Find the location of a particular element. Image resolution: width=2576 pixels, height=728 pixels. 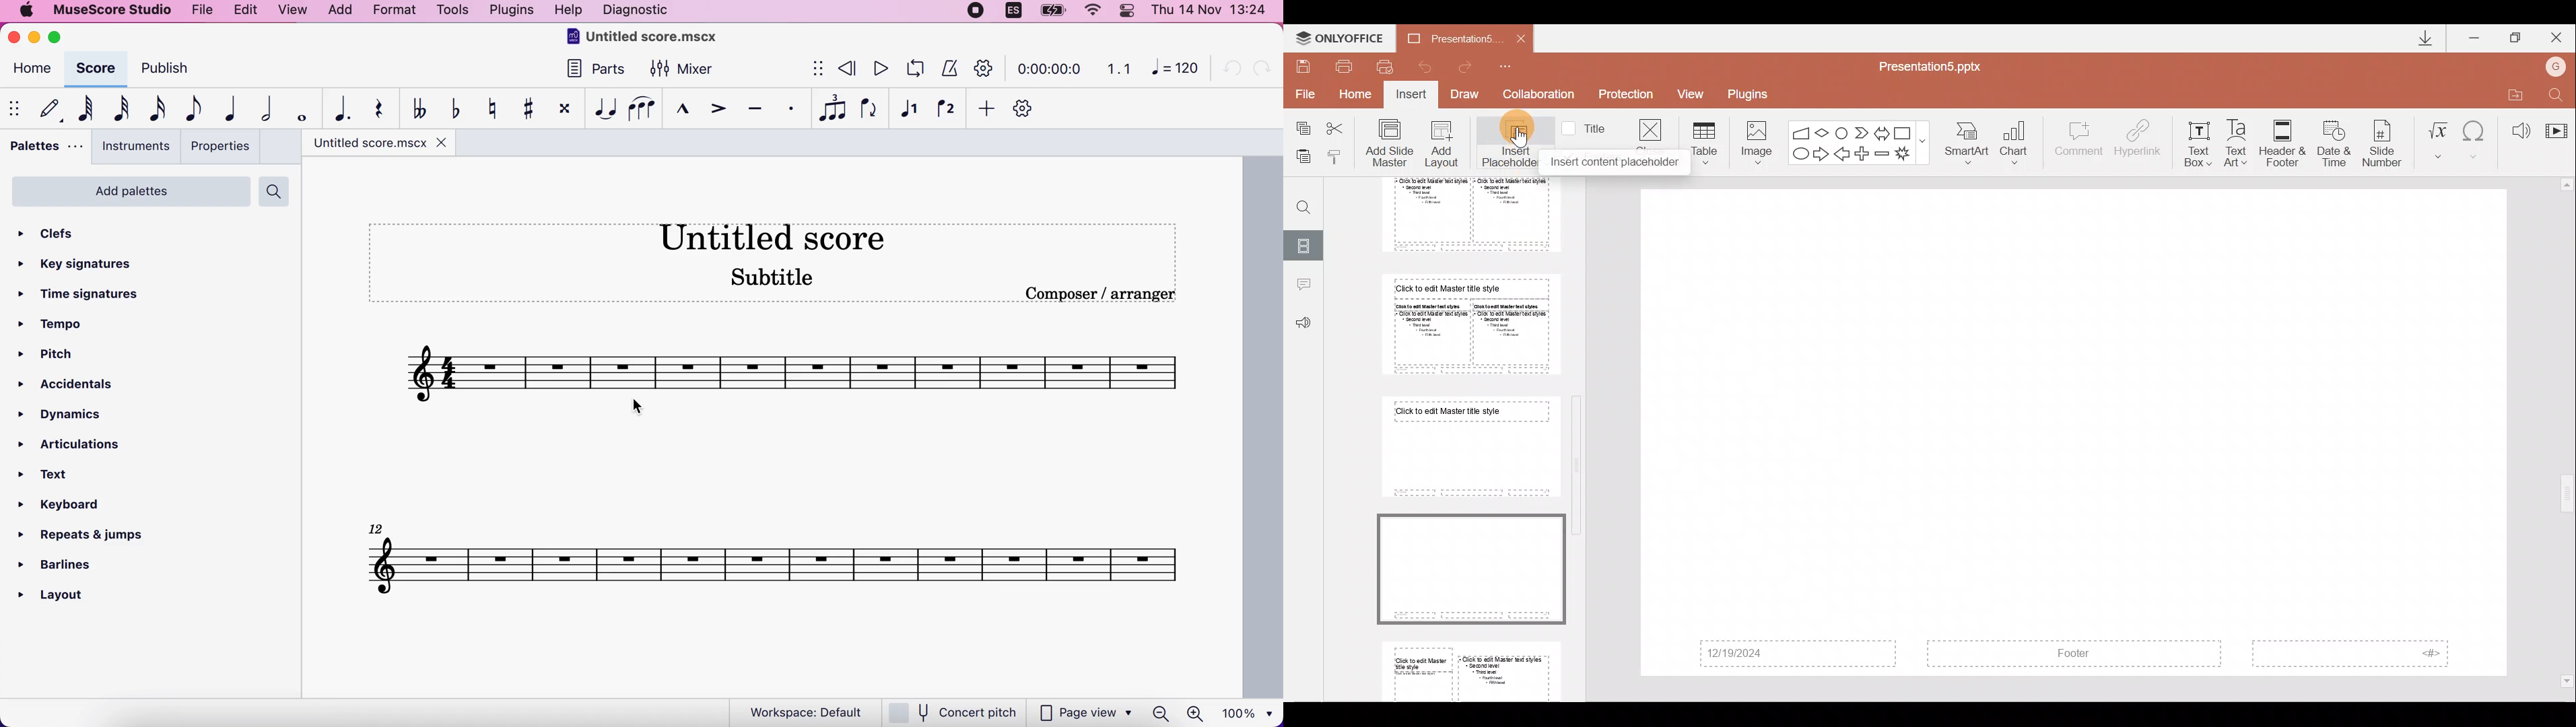

undo is located at coordinates (1229, 71).